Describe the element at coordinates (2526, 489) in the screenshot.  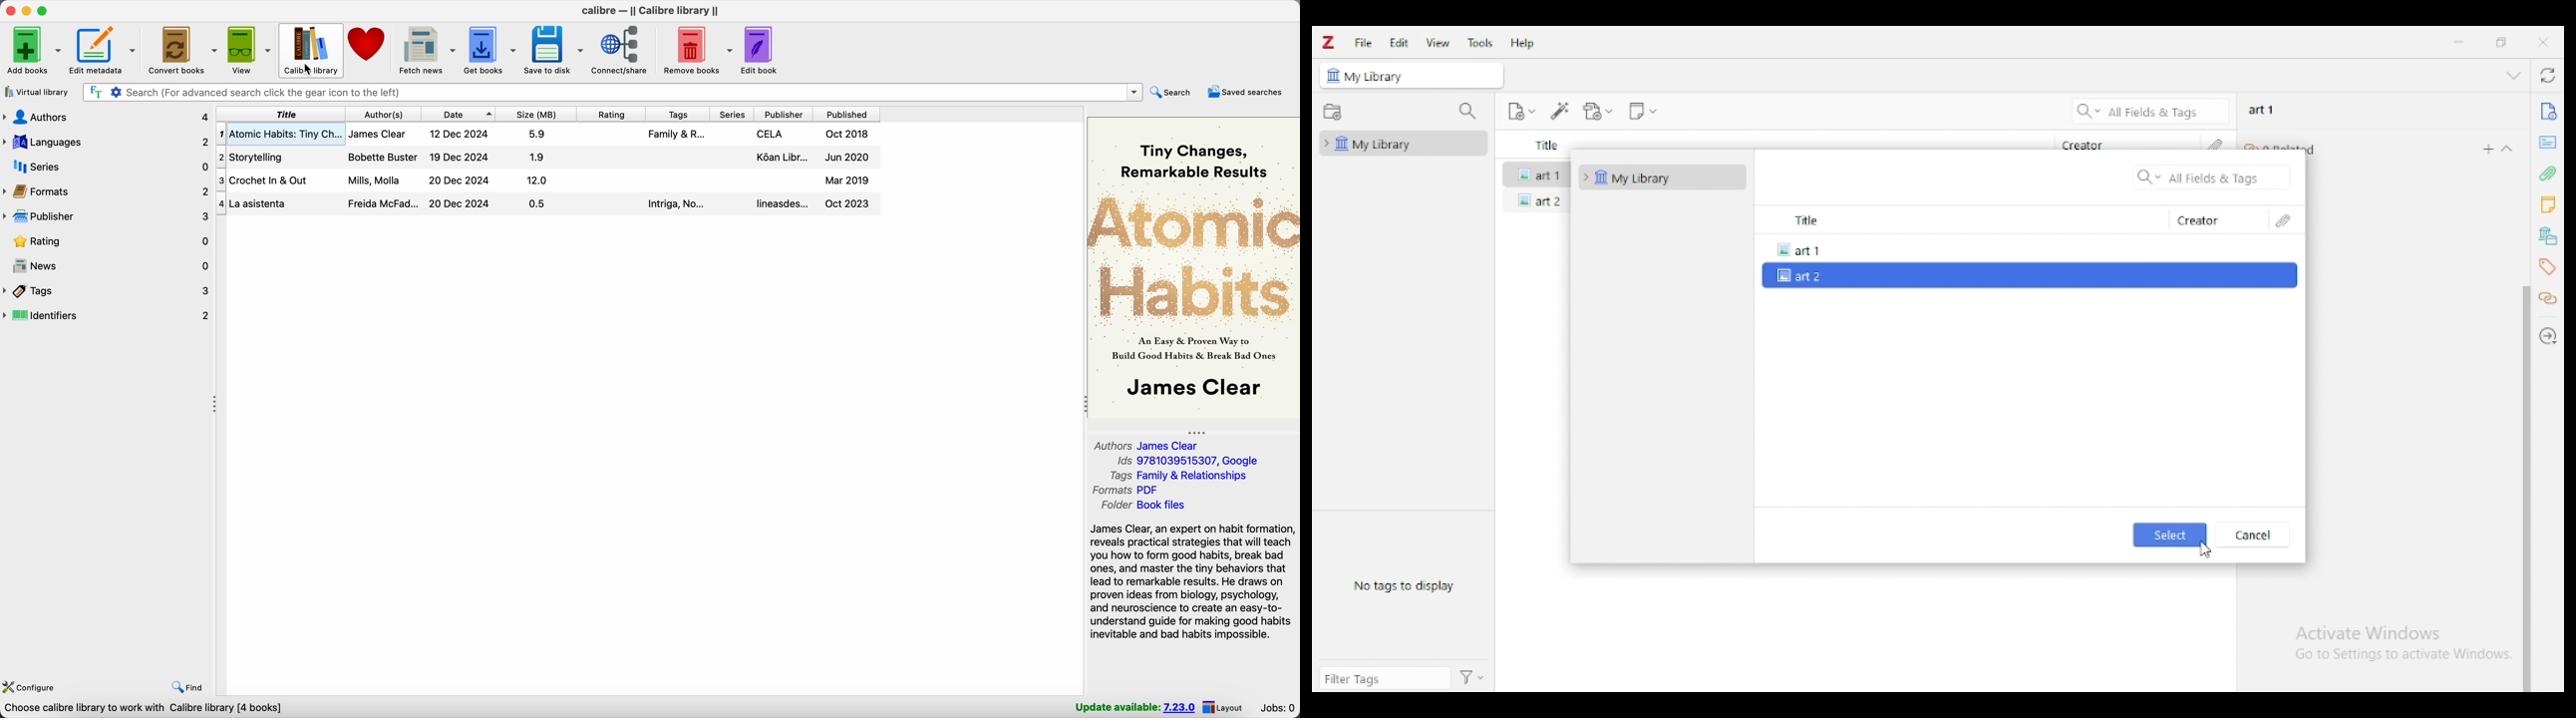
I see `vertical scroll bar` at that location.